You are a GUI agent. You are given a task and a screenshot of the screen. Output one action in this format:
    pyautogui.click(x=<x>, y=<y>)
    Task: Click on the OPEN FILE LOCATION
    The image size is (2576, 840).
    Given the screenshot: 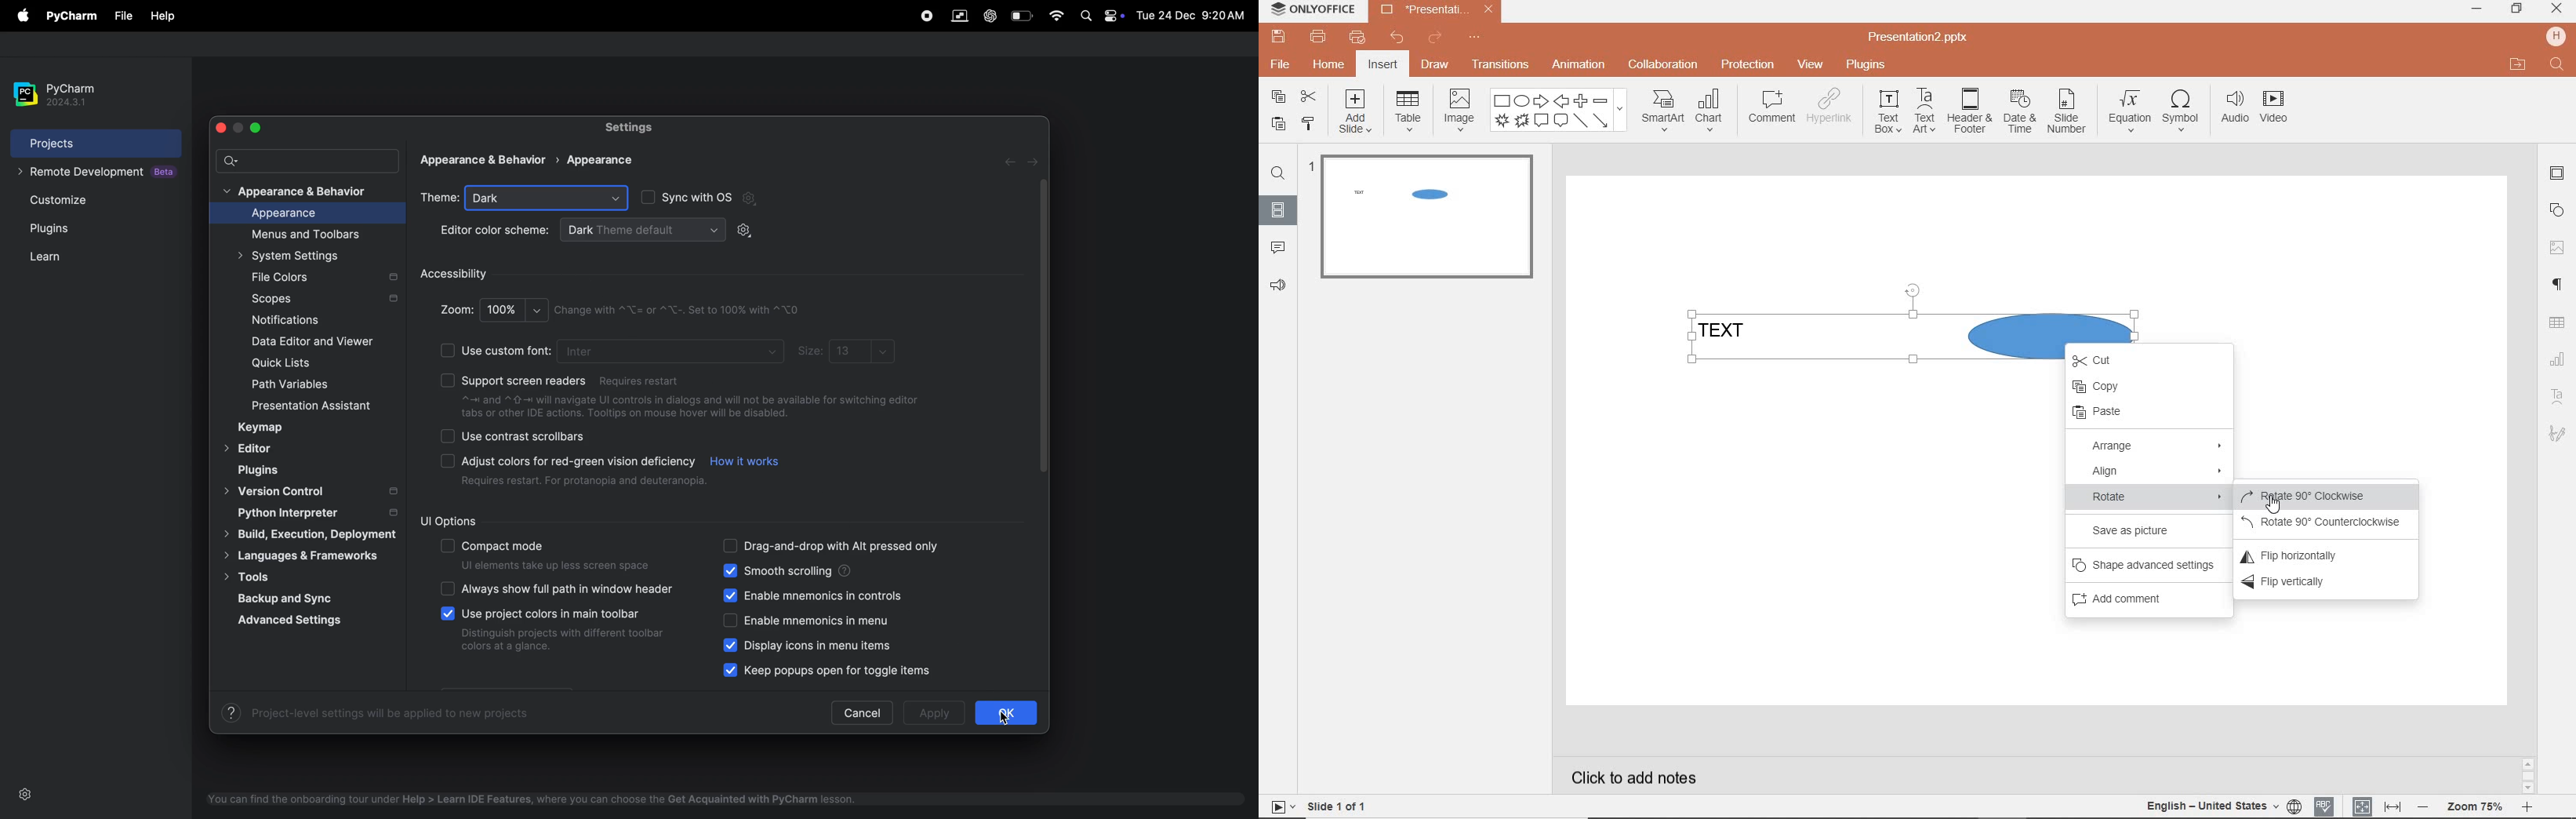 What is the action you would take?
    pyautogui.click(x=2516, y=62)
    